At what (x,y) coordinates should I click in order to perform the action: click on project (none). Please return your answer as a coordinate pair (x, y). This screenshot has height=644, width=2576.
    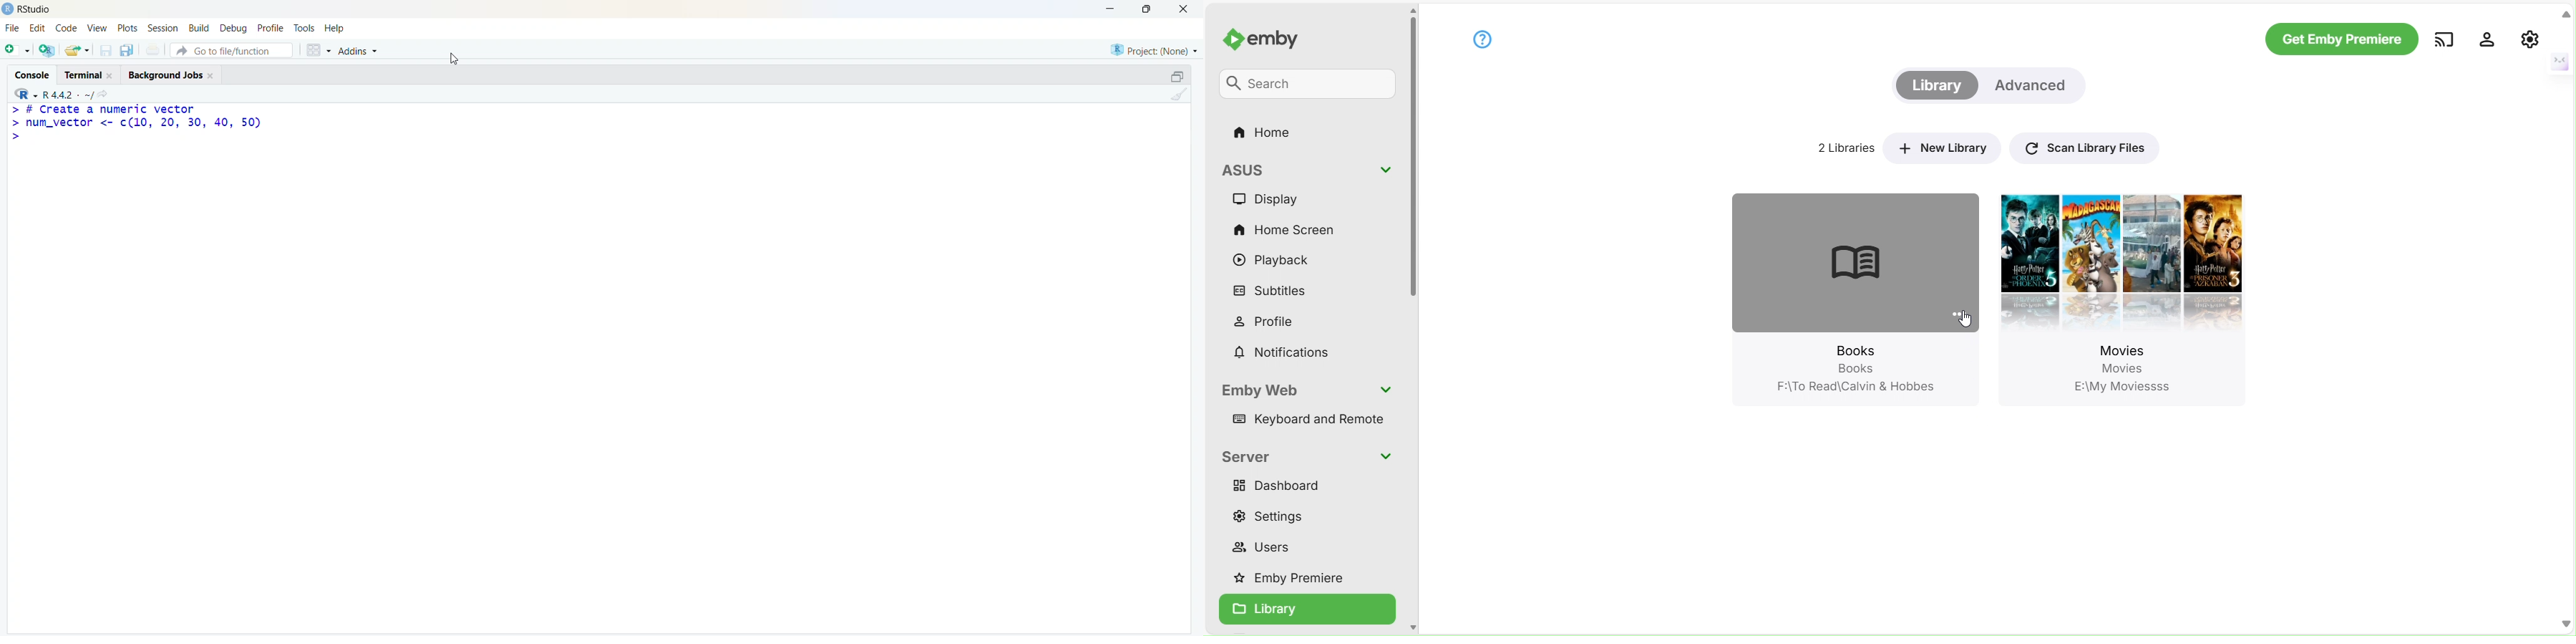
    Looking at the image, I should click on (1154, 51).